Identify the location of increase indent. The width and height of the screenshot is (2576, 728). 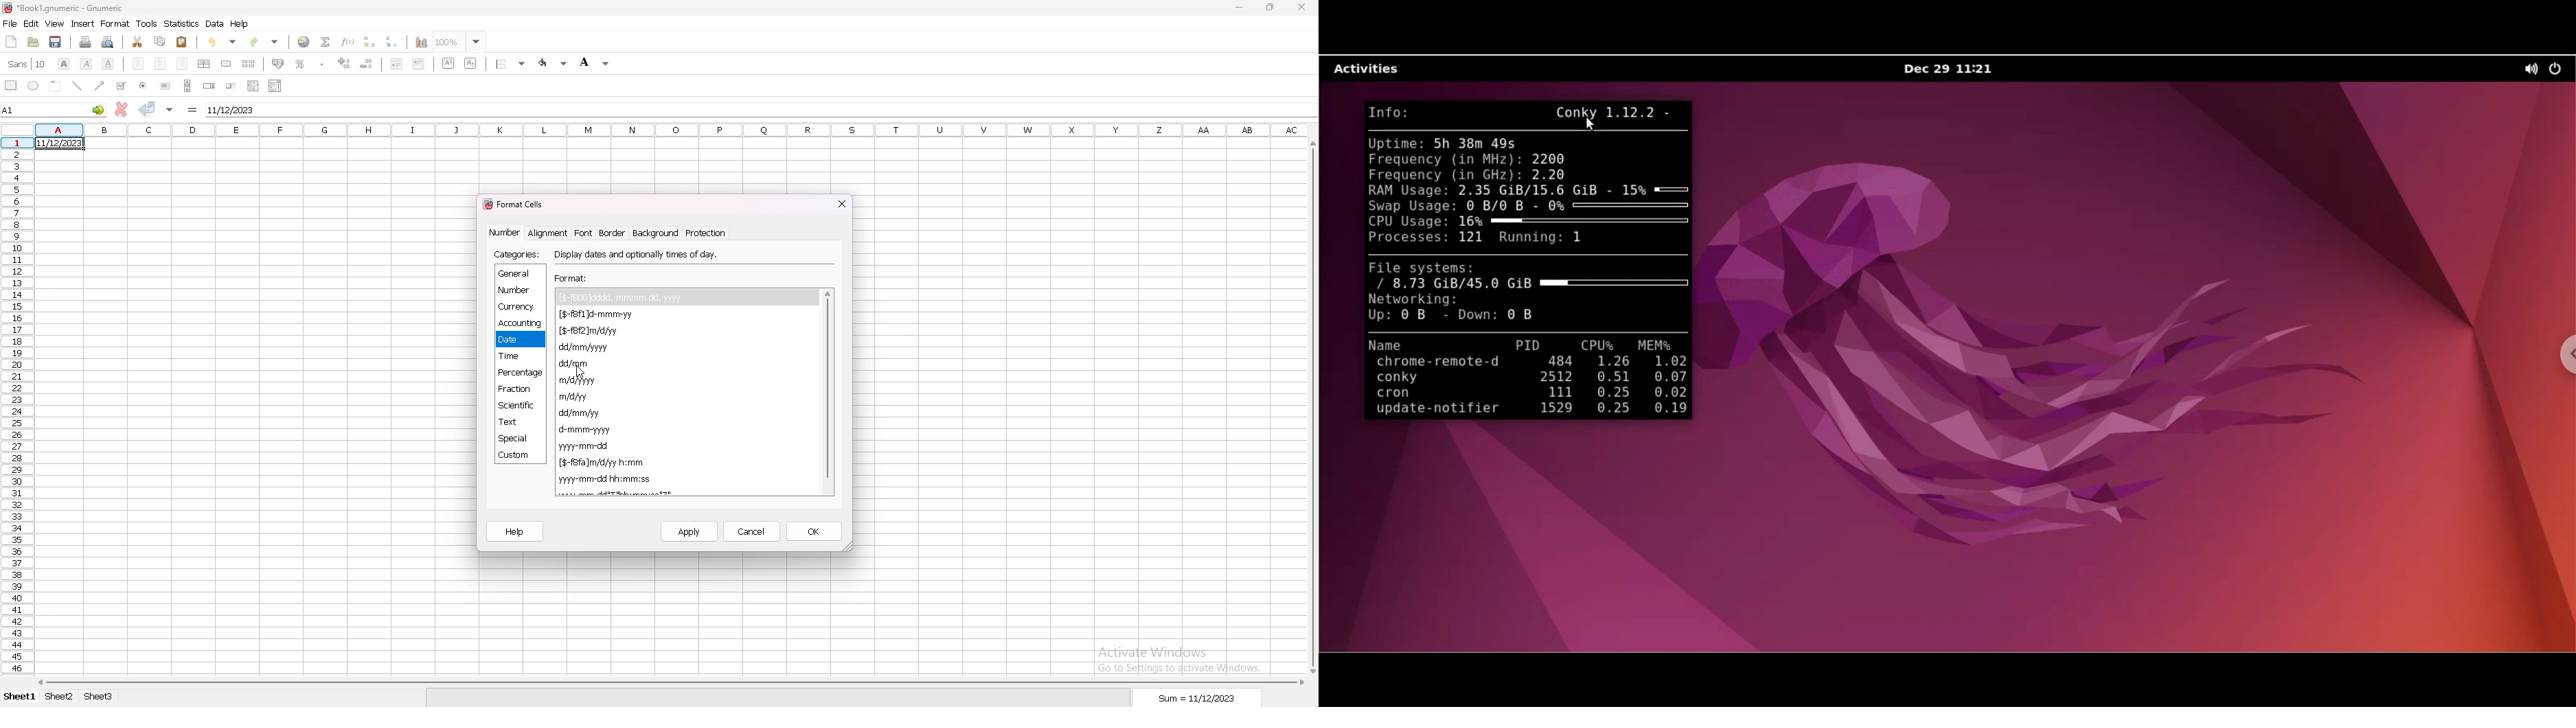
(345, 63).